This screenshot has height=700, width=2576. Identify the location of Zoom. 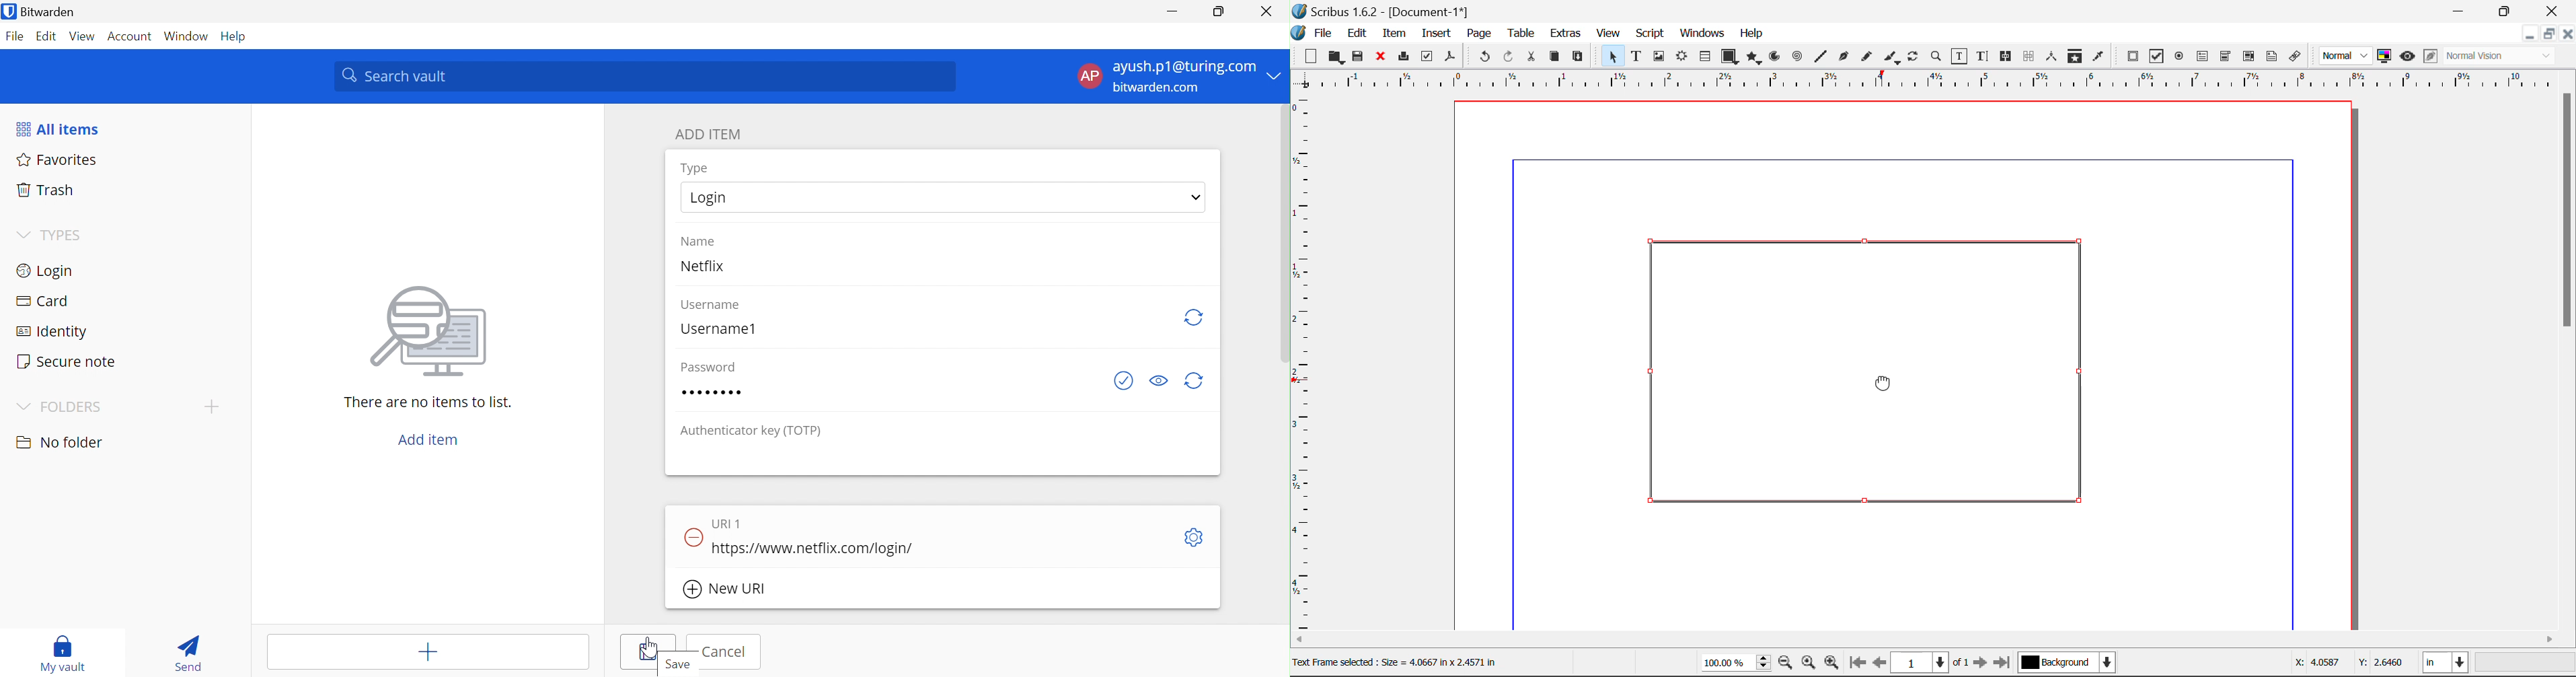
(1937, 56).